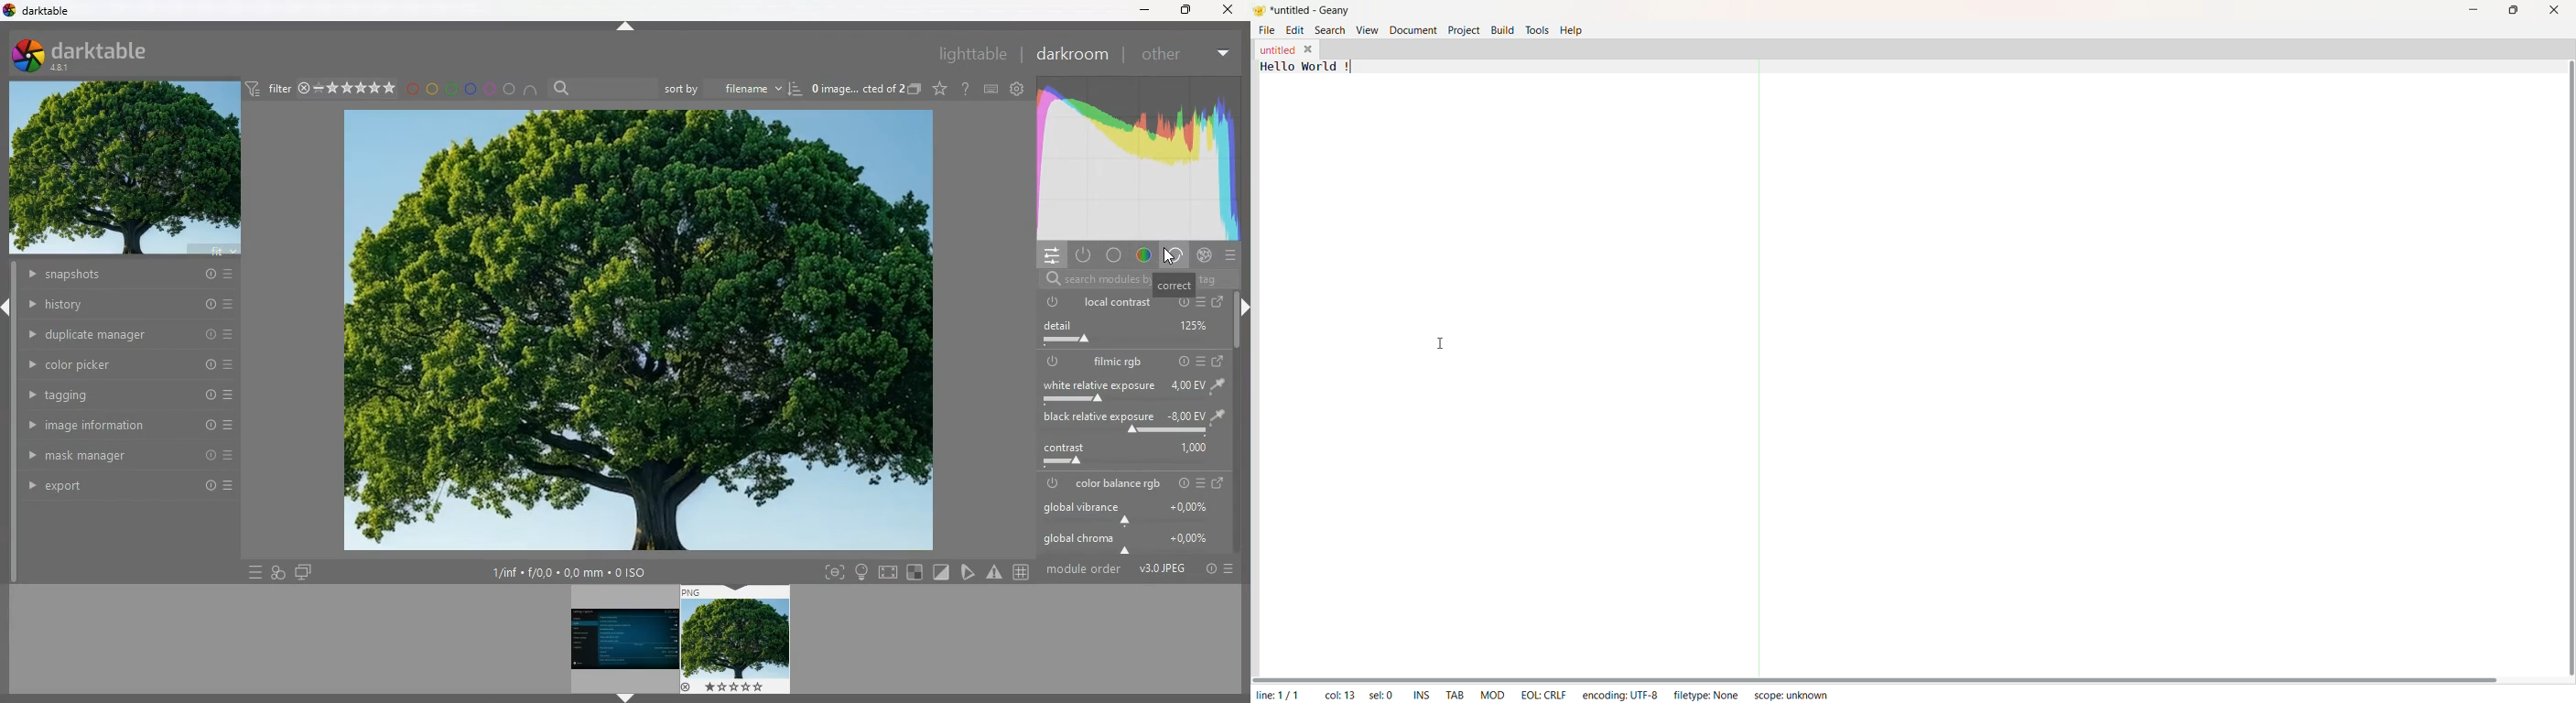  I want to click on color, so click(1116, 255).